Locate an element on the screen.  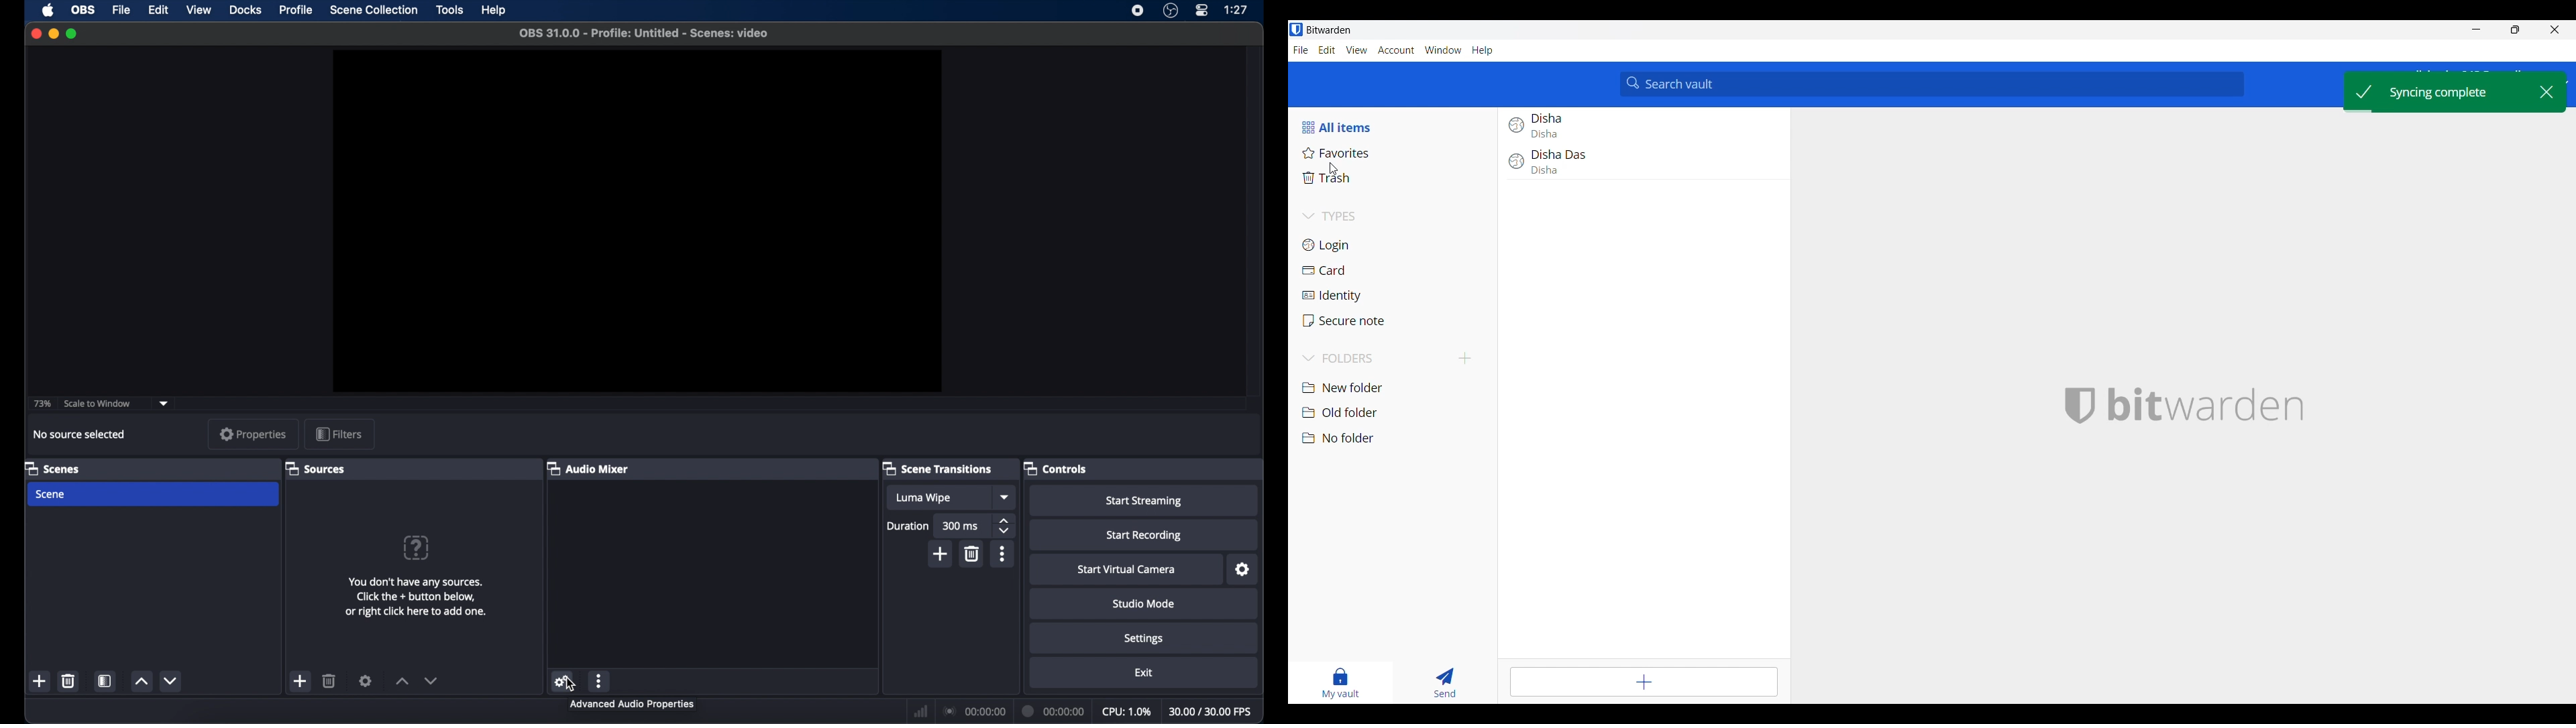
no source selected is located at coordinates (81, 434).